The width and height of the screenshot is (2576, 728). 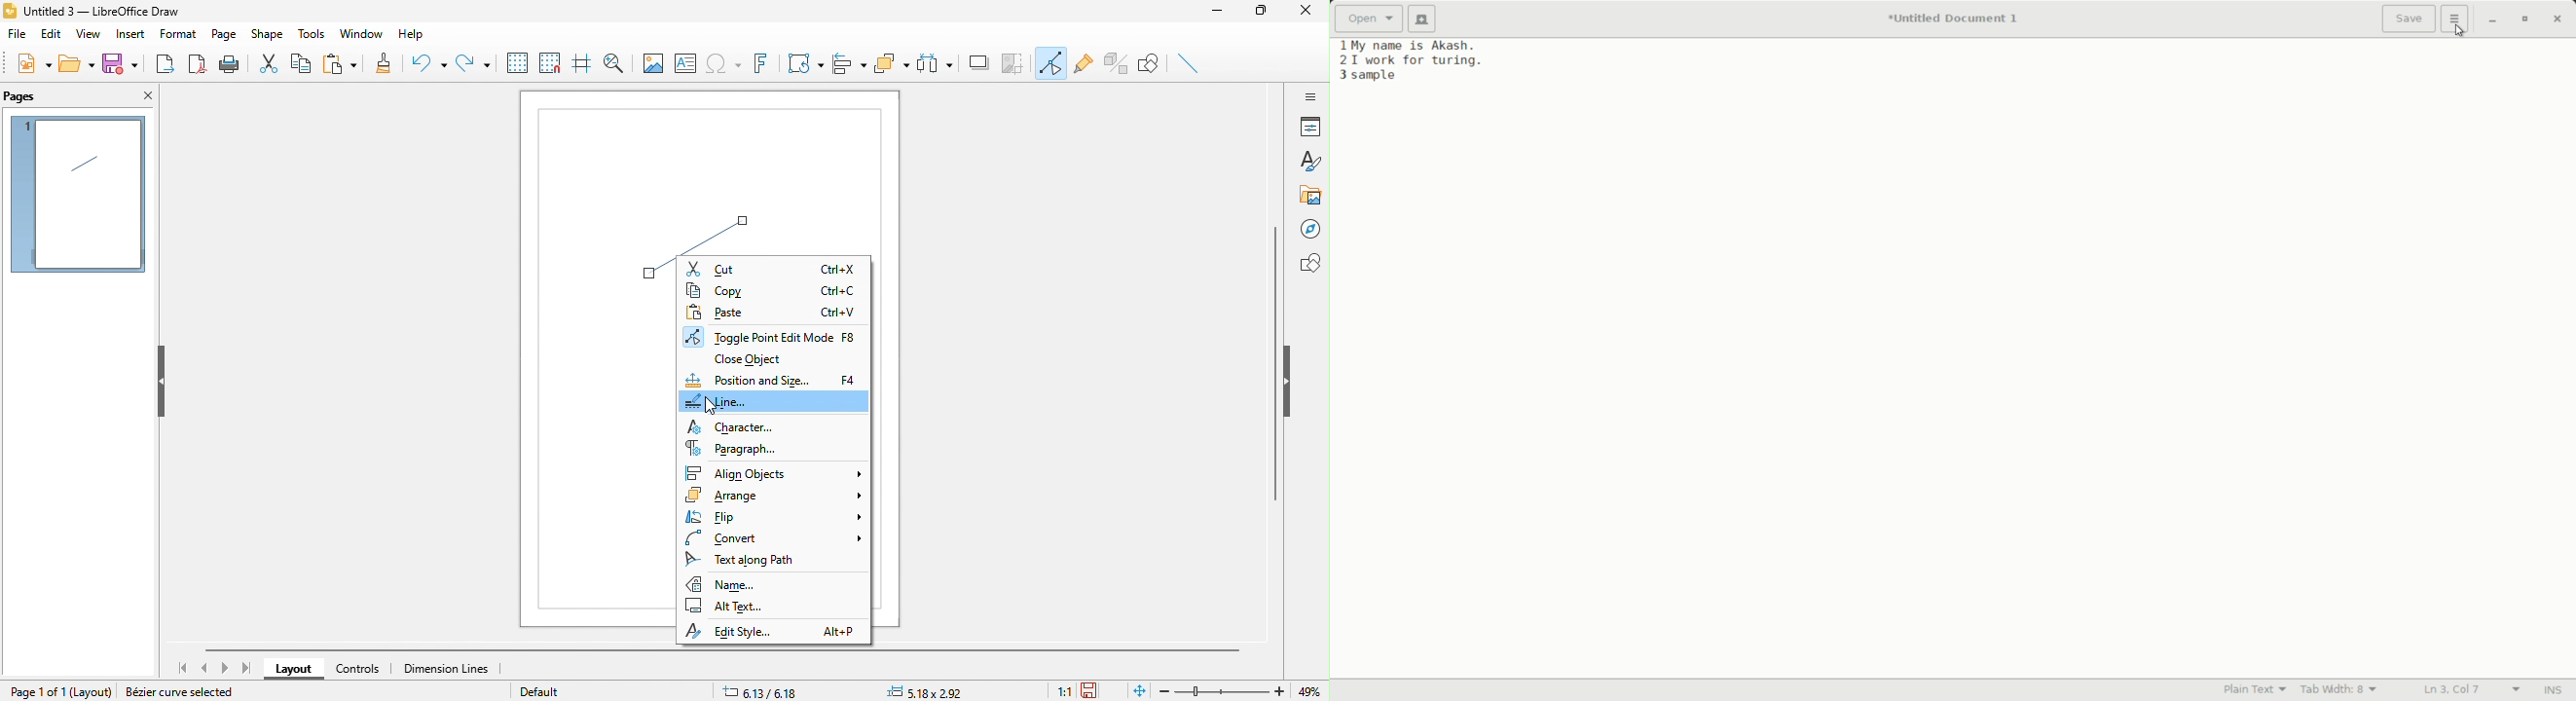 What do you see at coordinates (740, 609) in the screenshot?
I see `alt text` at bounding box center [740, 609].